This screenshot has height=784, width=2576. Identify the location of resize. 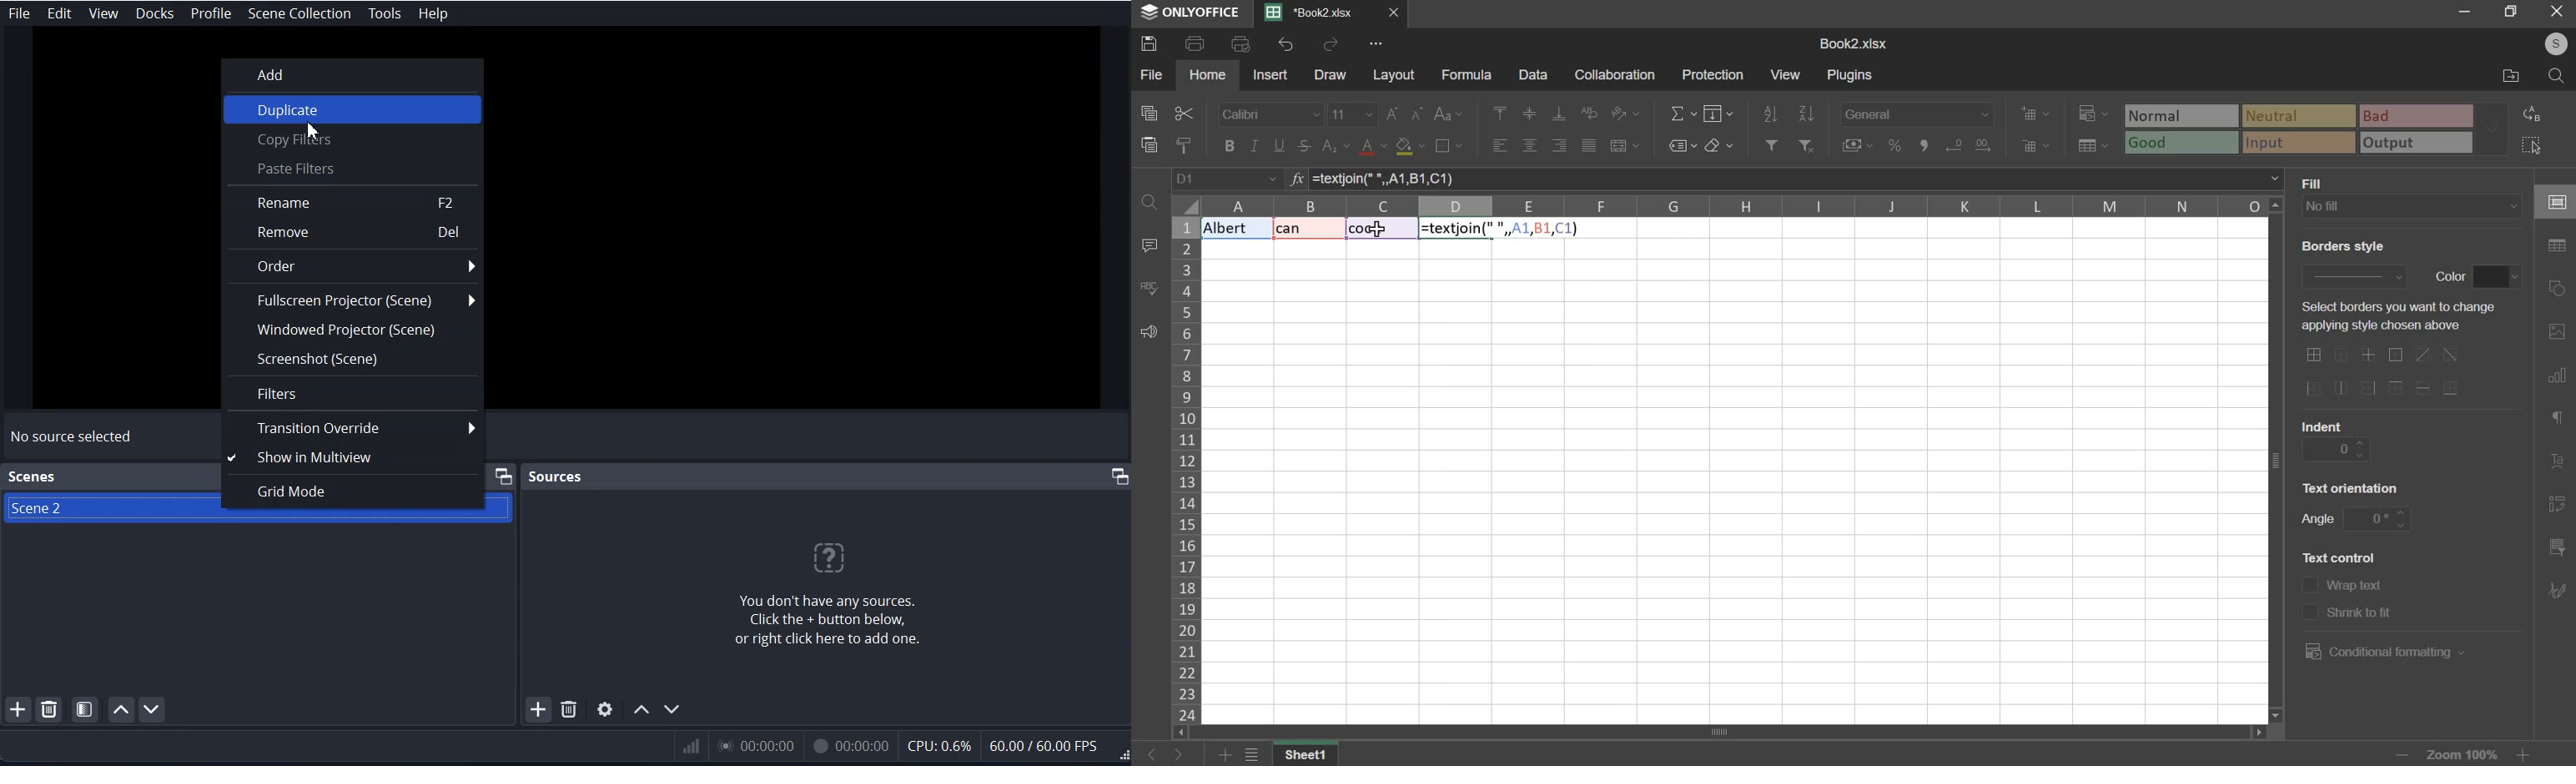
(2509, 12).